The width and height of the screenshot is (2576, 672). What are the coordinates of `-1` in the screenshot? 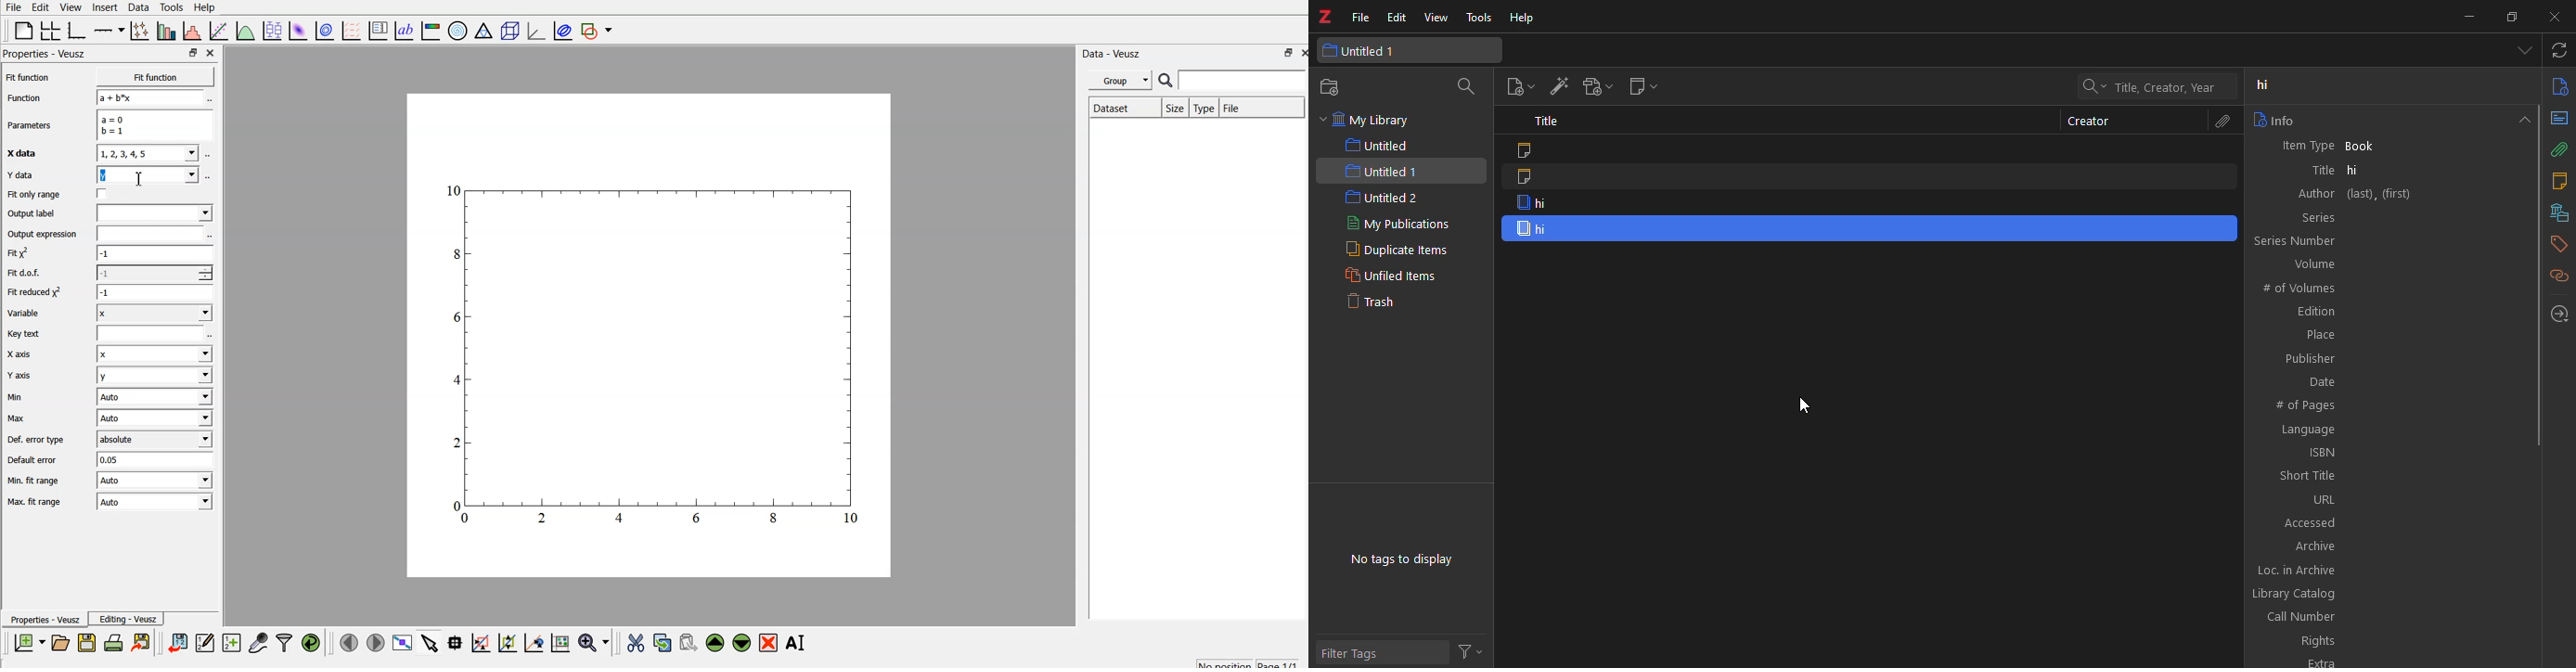 It's located at (154, 254).